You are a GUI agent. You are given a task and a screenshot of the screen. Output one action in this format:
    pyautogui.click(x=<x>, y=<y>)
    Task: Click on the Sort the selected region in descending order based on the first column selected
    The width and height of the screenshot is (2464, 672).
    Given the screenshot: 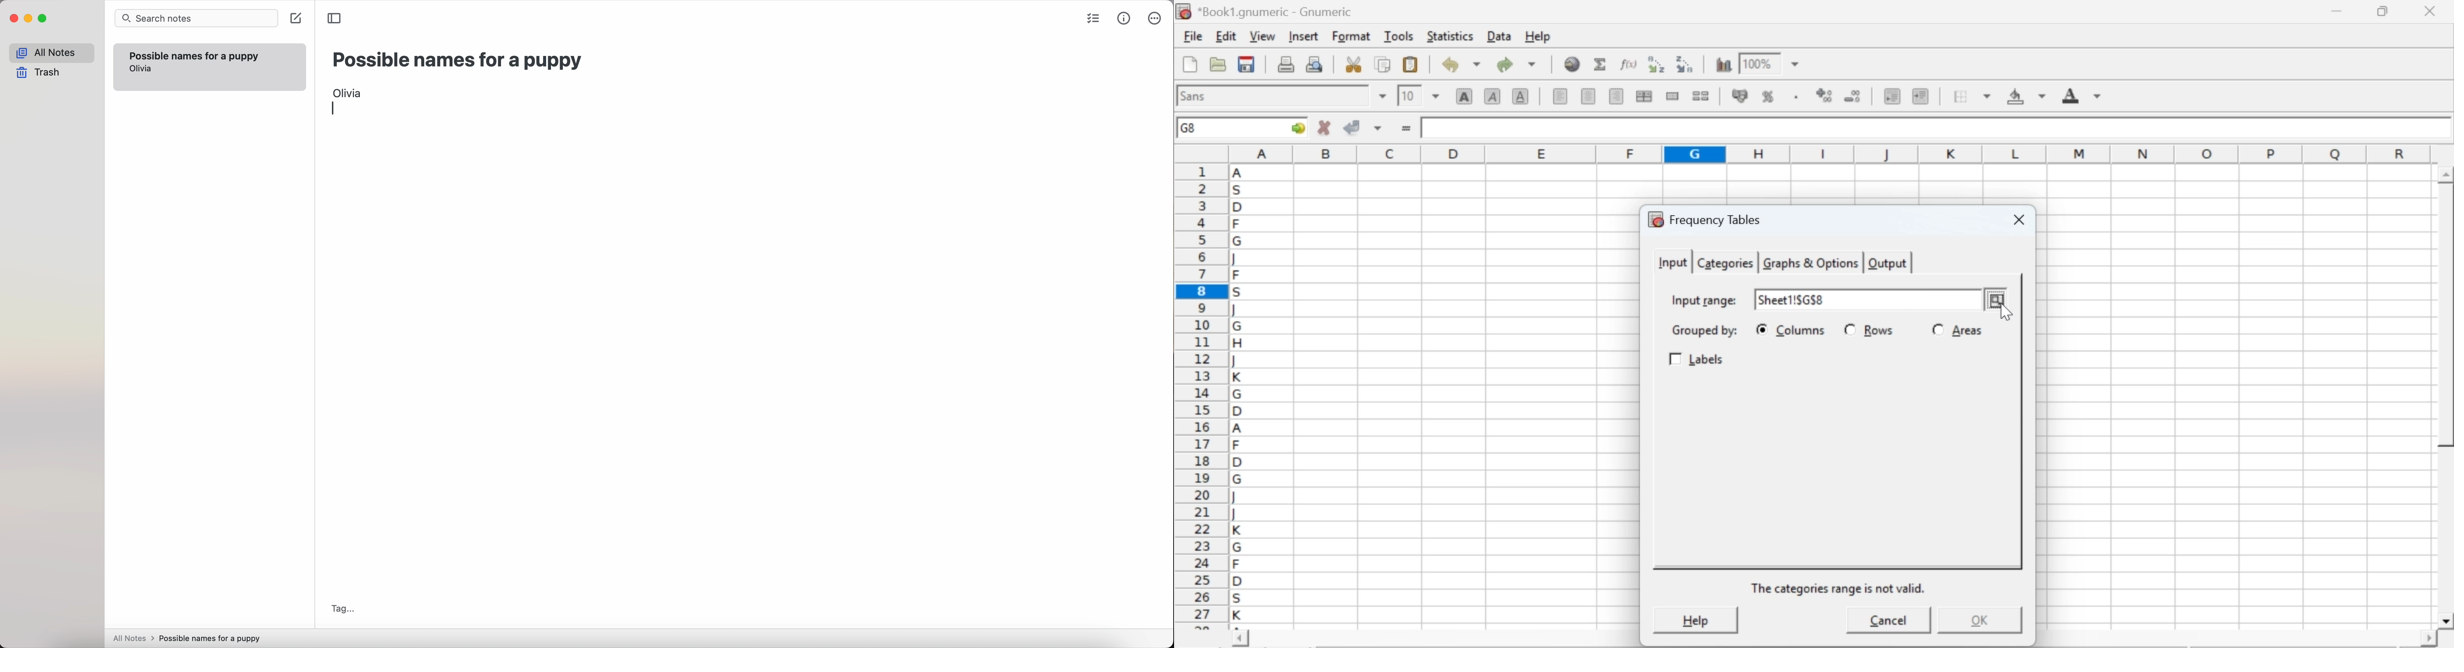 What is the action you would take?
    pyautogui.click(x=1686, y=62)
    